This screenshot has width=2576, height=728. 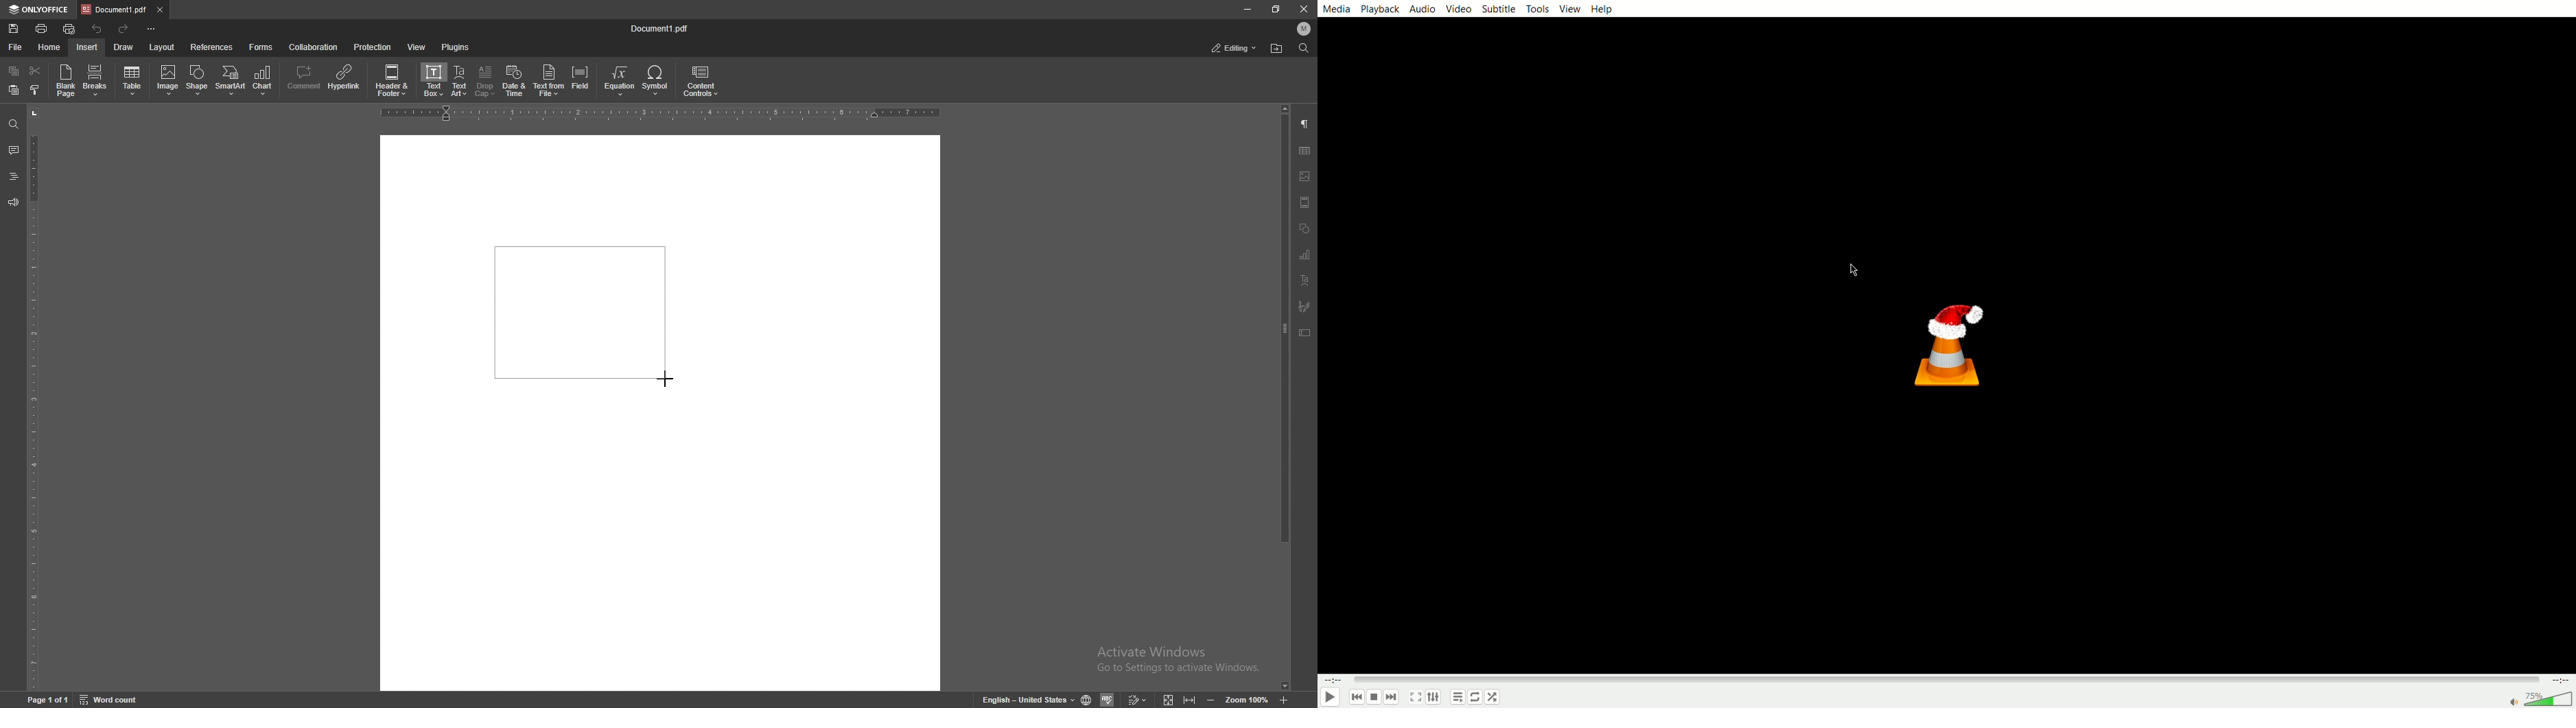 I want to click on customize toolbar, so click(x=150, y=27).